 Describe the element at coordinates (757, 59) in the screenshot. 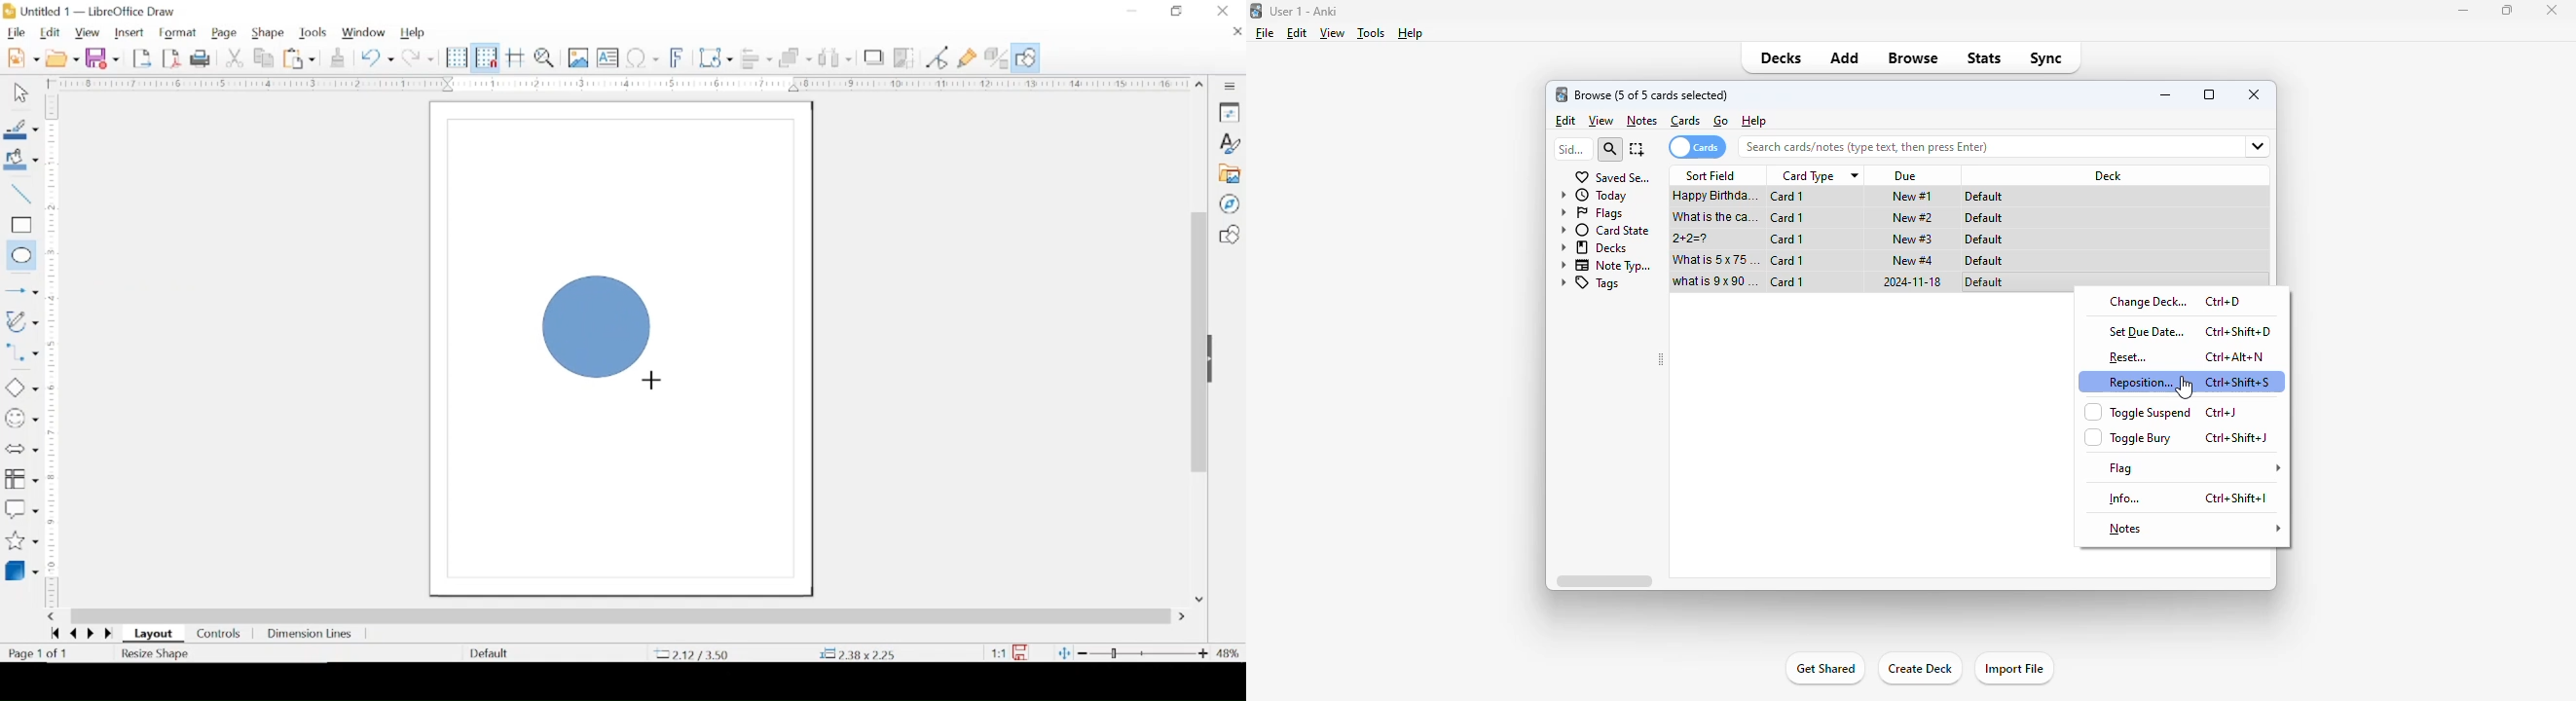

I see `align objects` at that location.